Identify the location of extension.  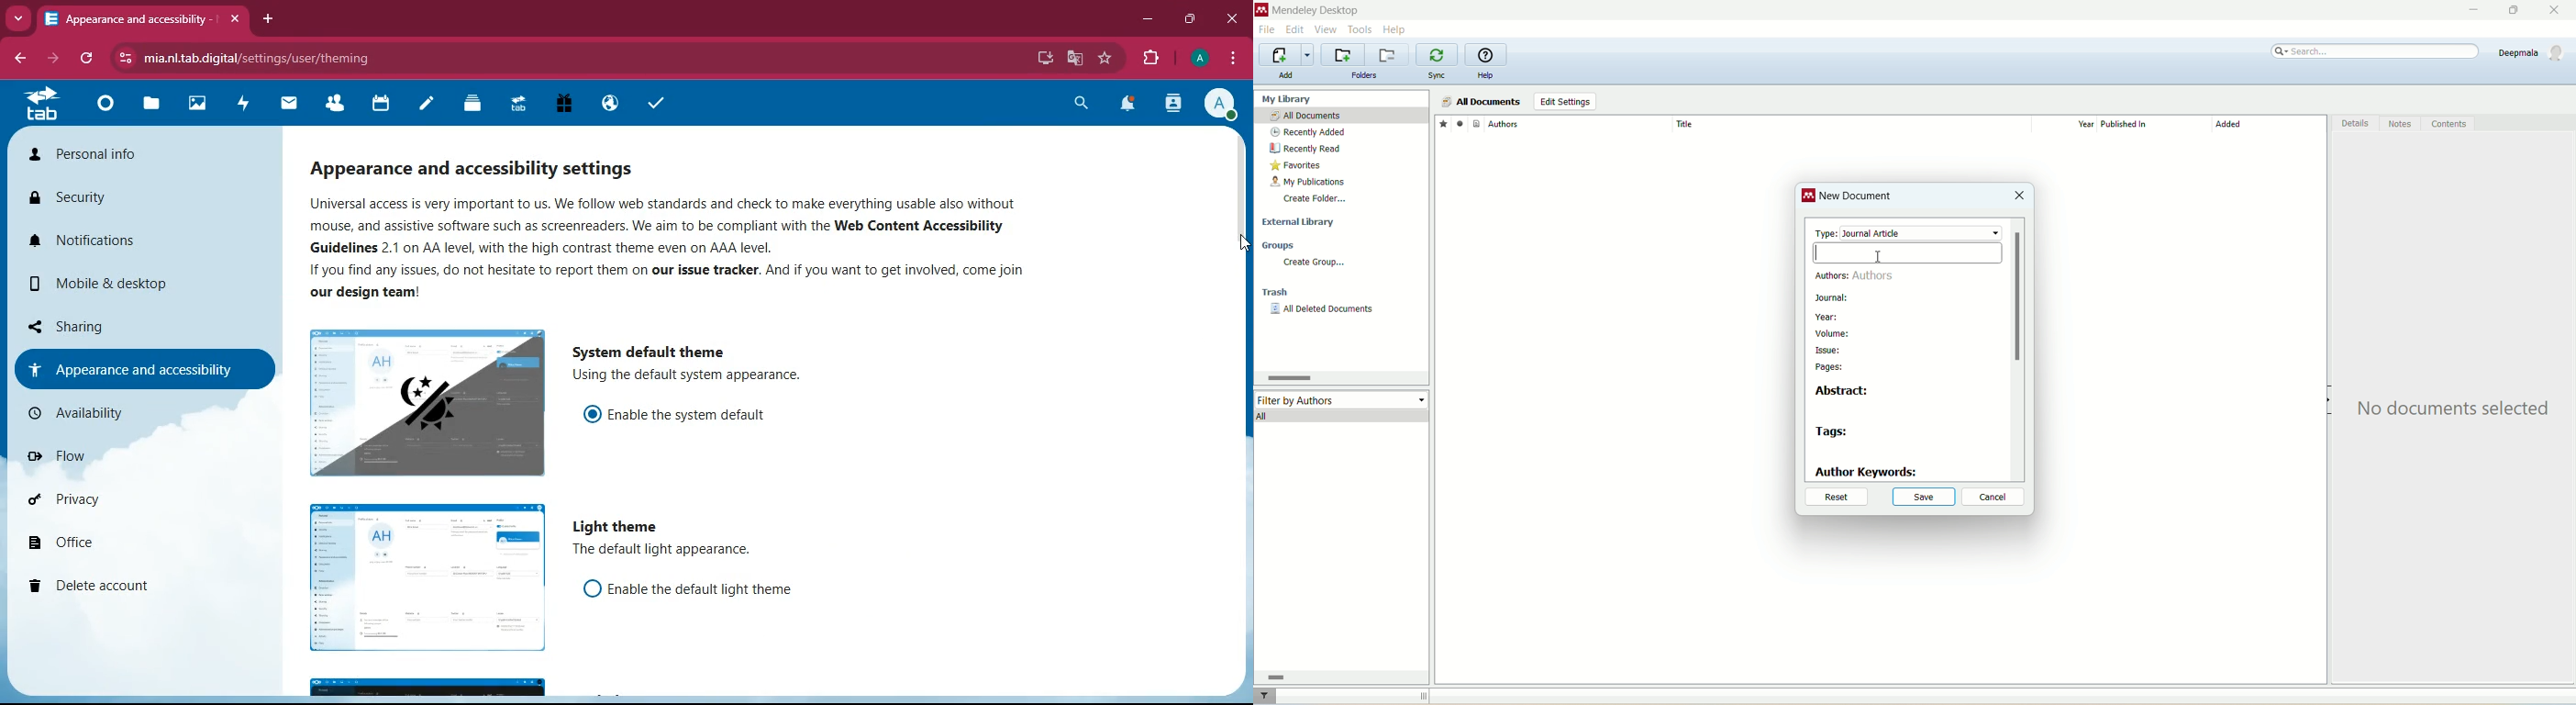
(1153, 59).